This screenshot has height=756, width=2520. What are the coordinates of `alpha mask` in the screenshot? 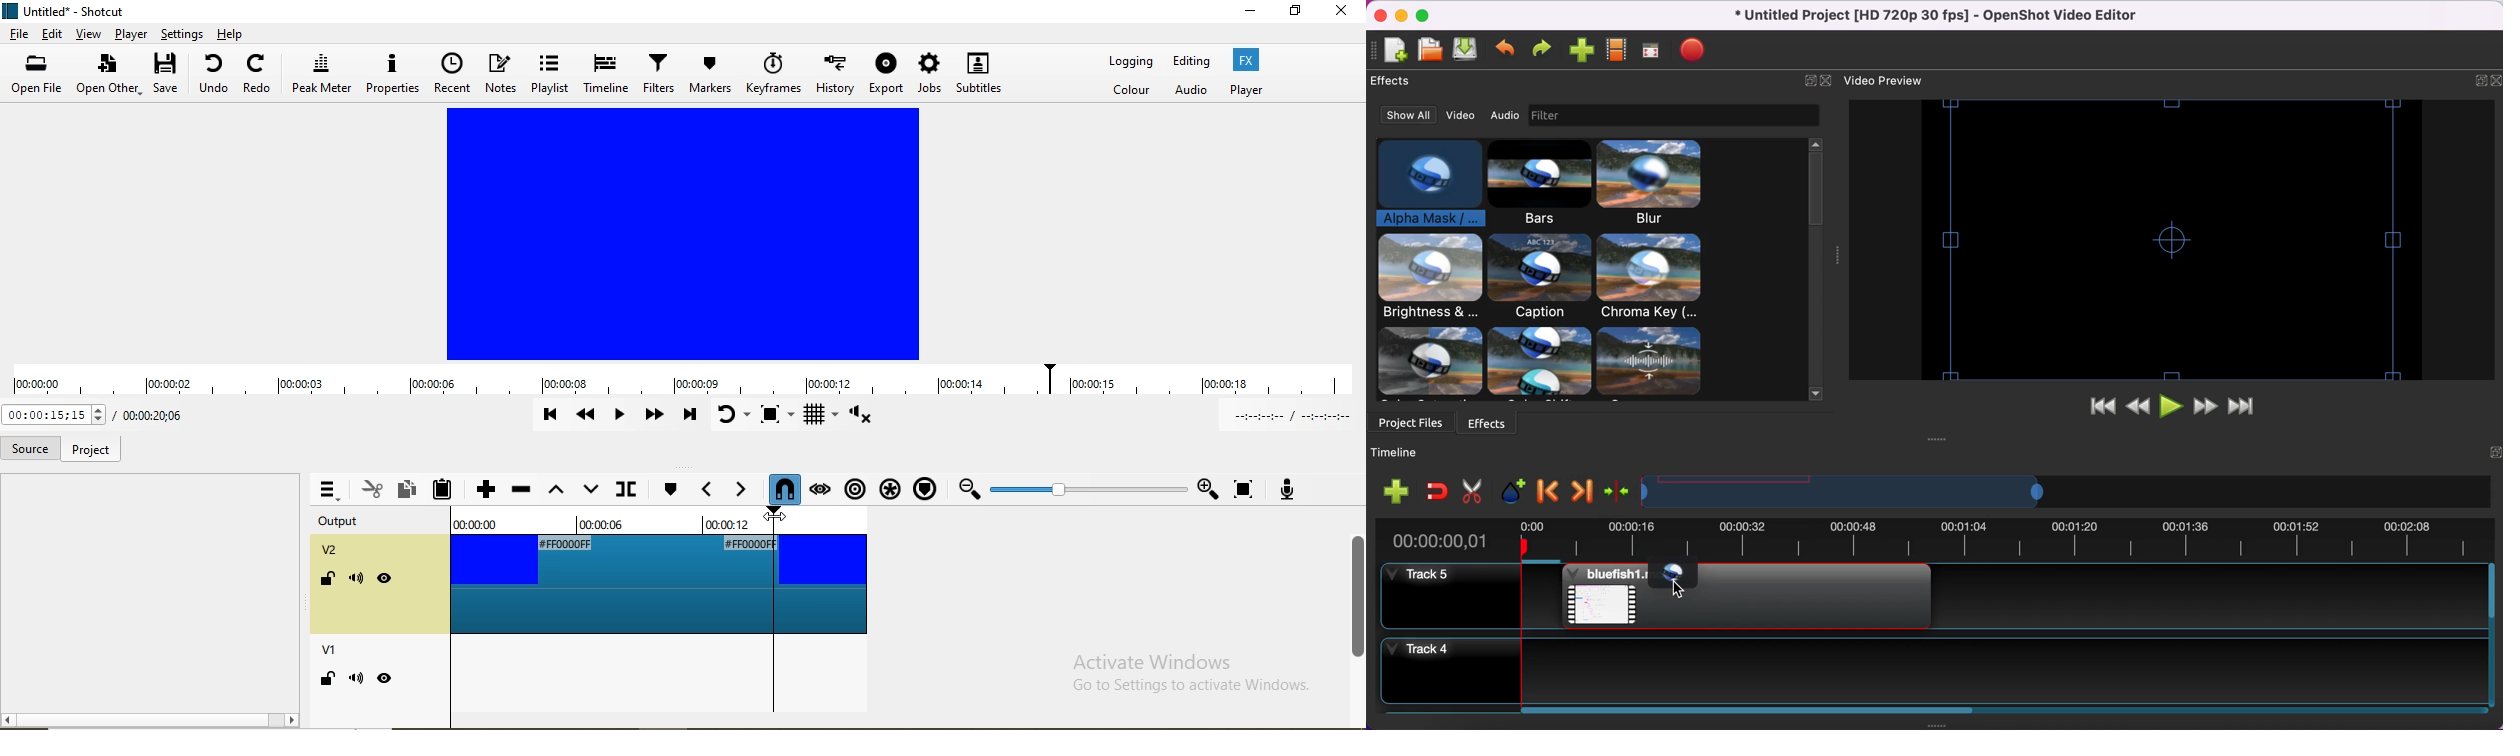 It's located at (1422, 185).